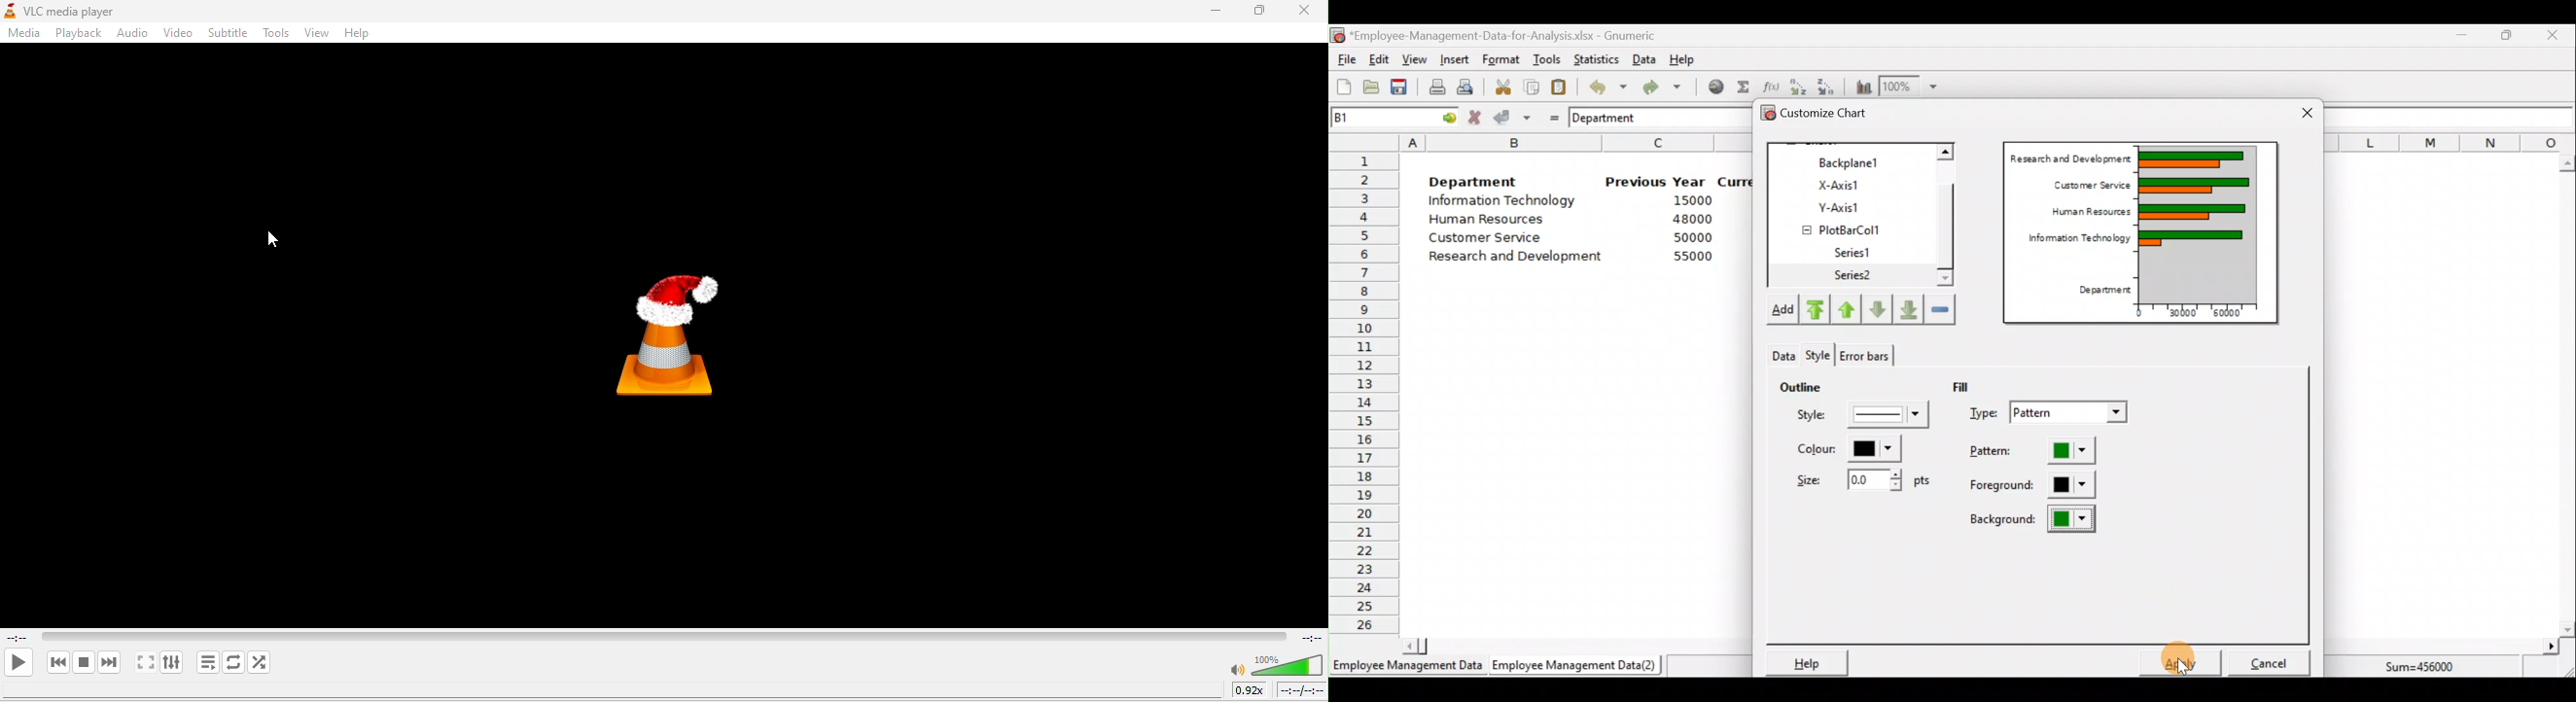 The width and height of the screenshot is (2576, 728). What do you see at coordinates (1688, 200) in the screenshot?
I see `15000` at bounding box center [1688, 200].